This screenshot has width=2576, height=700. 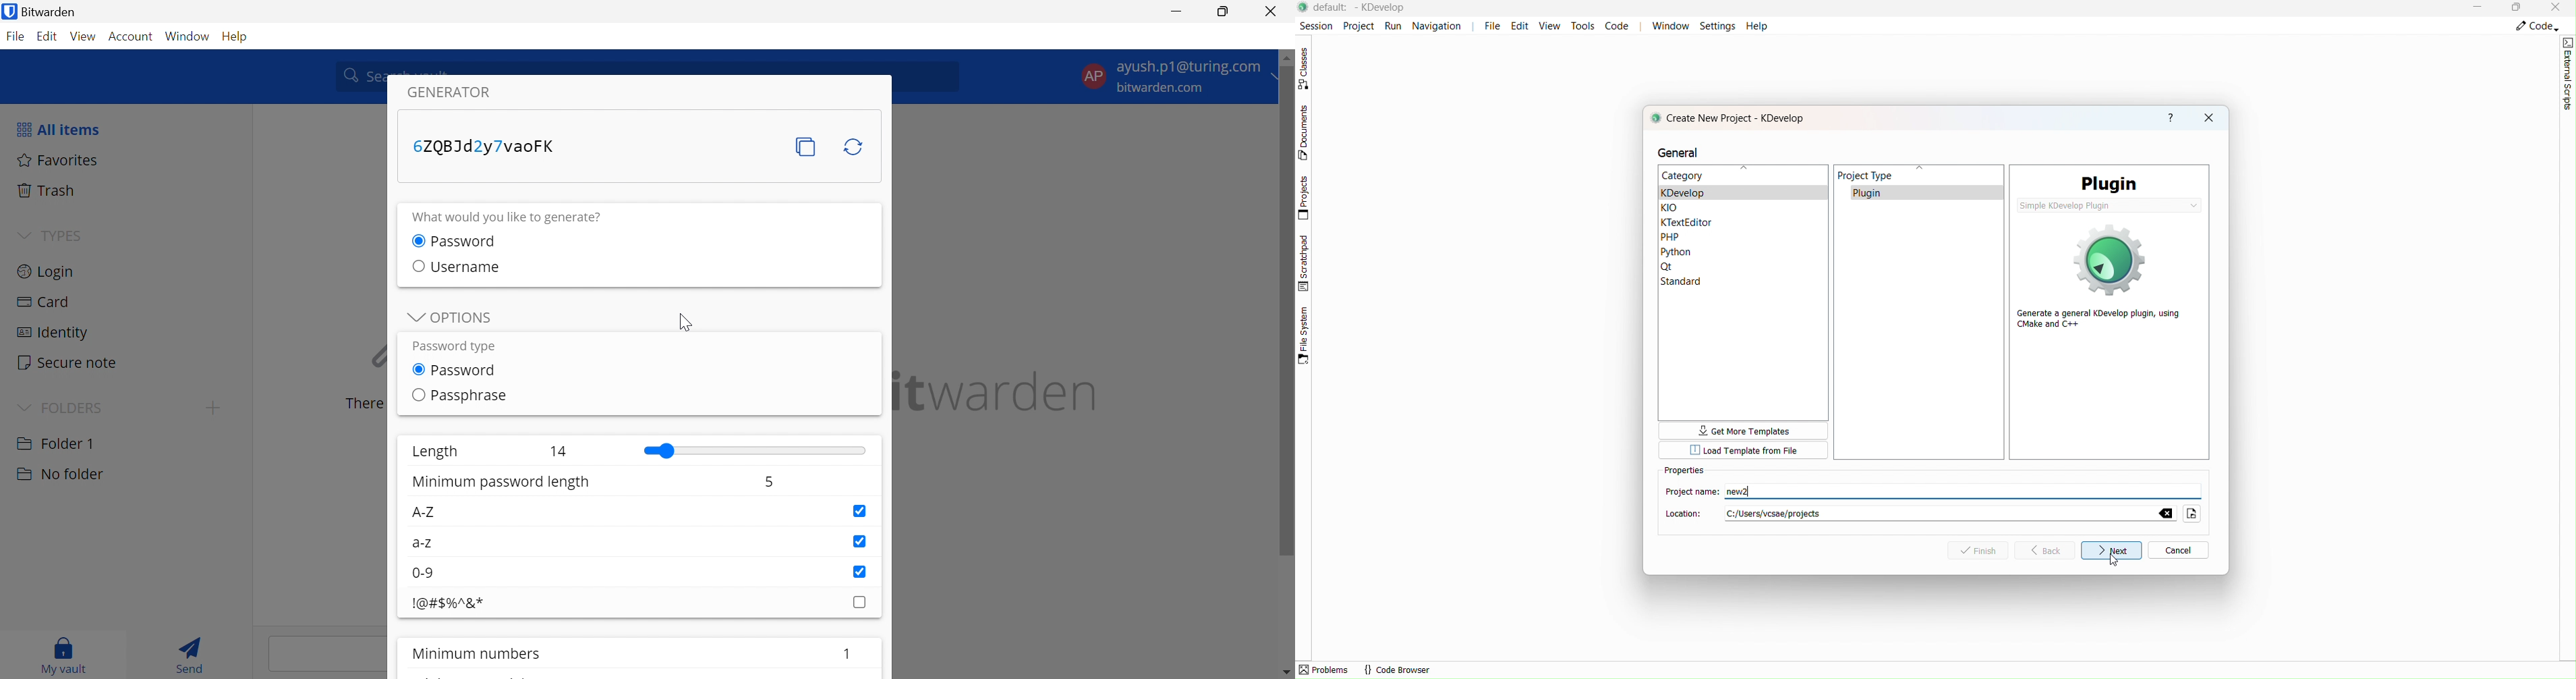 What do you see at coordinates (192, 653) in the screenshot?
I see `Send` at bounding box center [192, 653].